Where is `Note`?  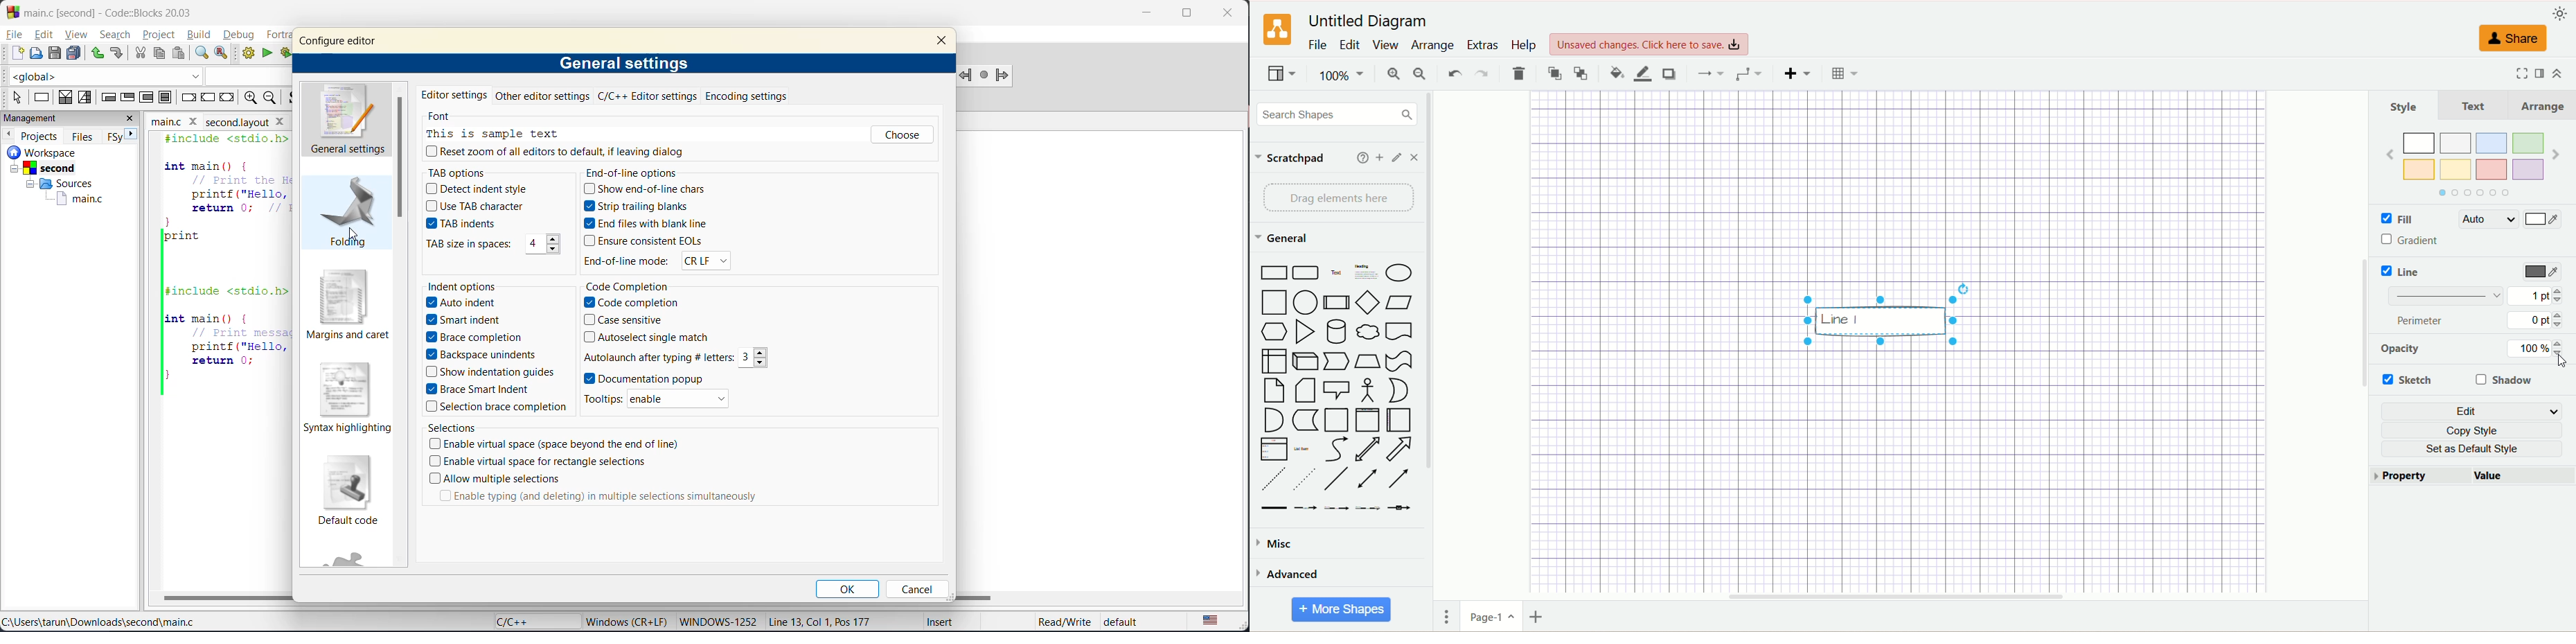 Note is located at coordinates (1272, 391).